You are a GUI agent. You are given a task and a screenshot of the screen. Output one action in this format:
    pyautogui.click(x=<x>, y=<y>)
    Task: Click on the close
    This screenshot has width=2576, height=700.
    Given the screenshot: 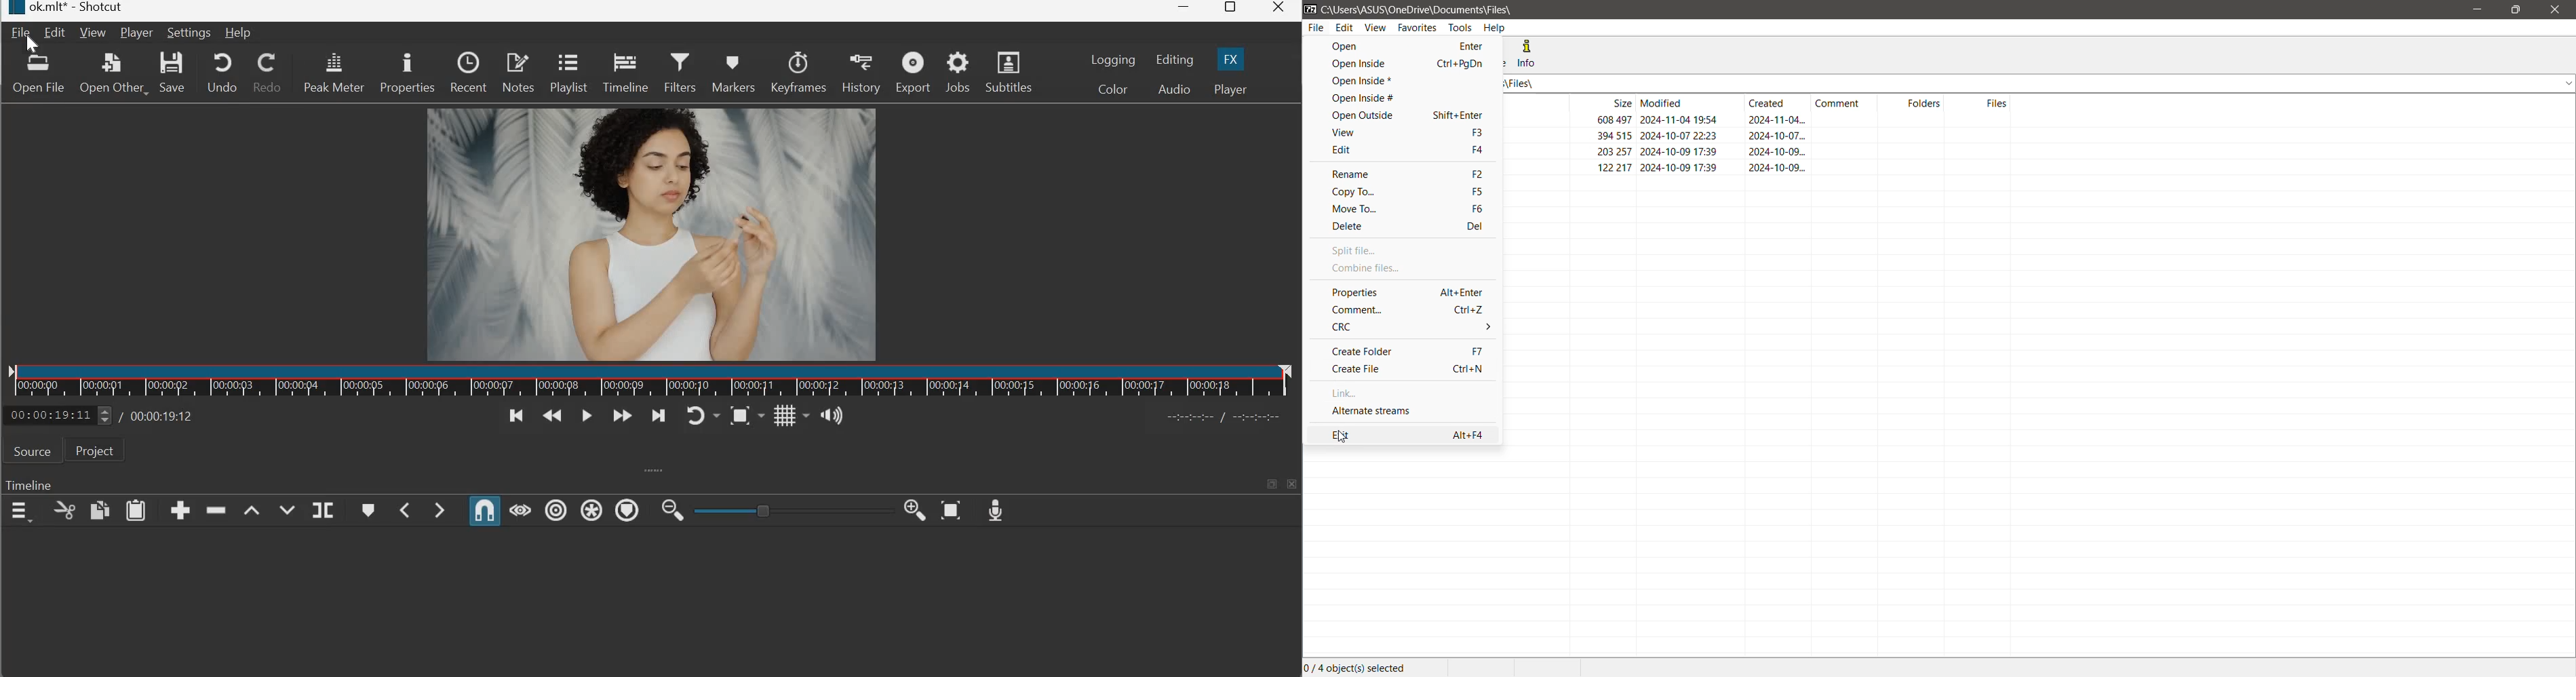 What is the action you would take?
    pyautogui.click(x=1293, y=484)
    